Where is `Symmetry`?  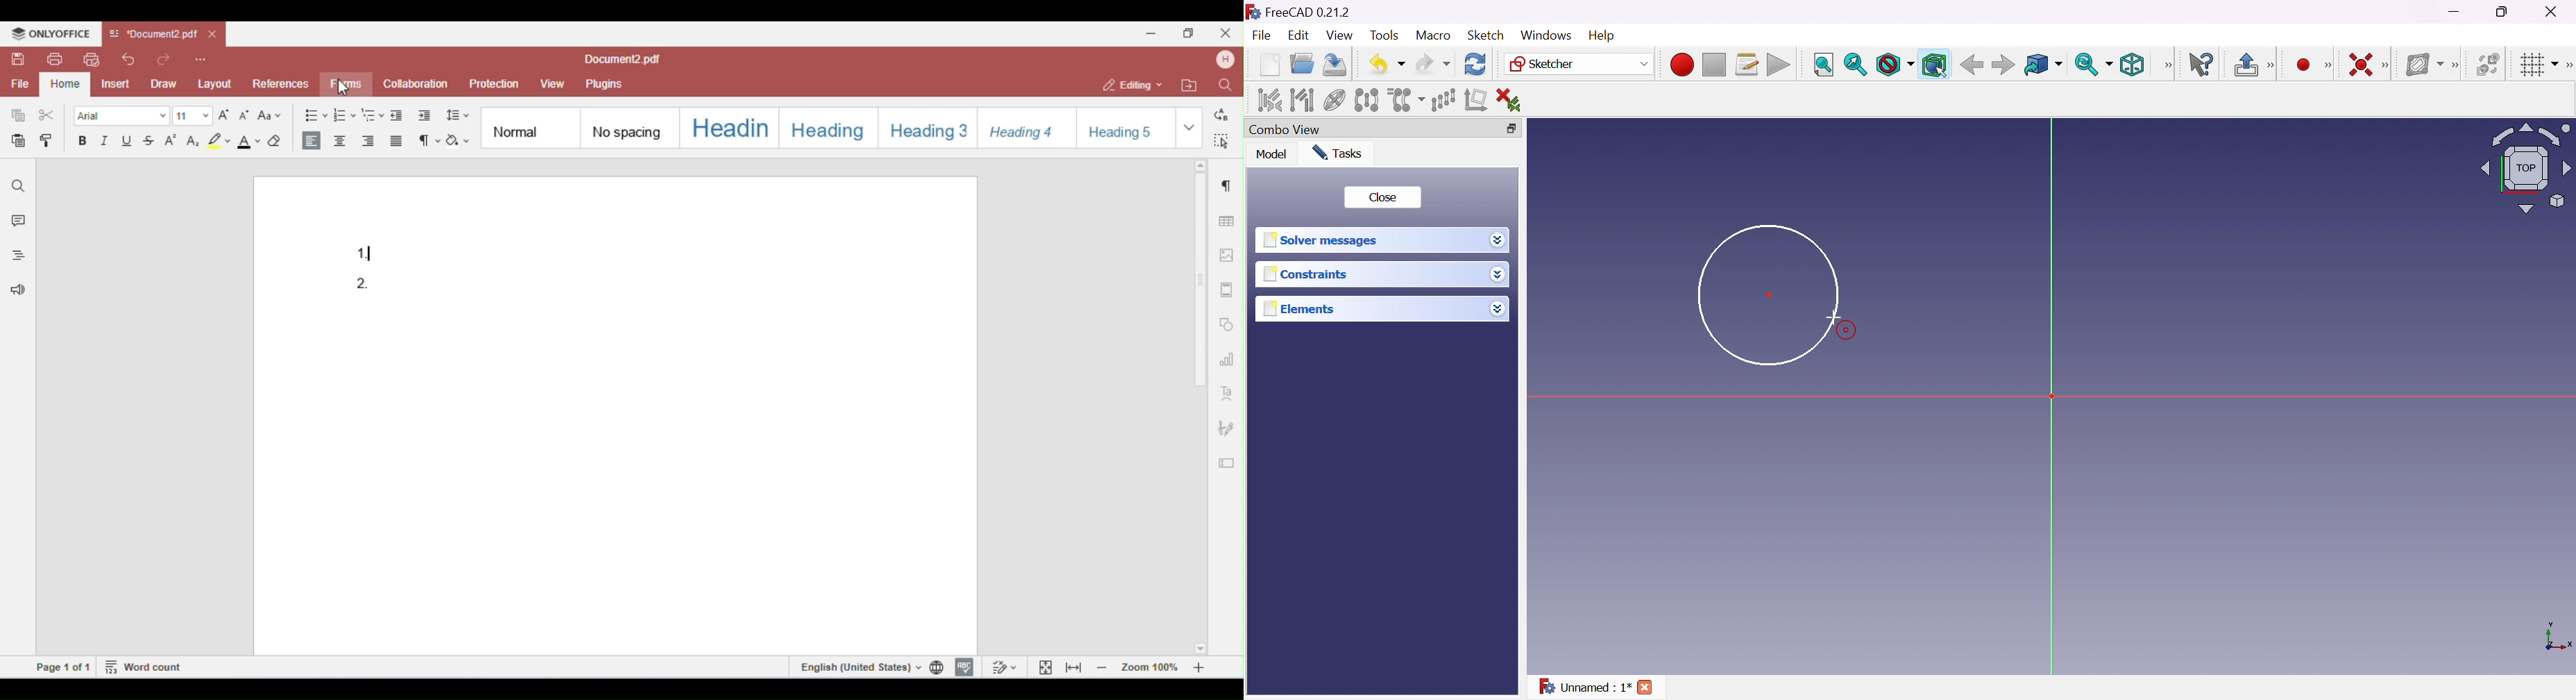 Symmetry is located at coordinates (1366, 101).